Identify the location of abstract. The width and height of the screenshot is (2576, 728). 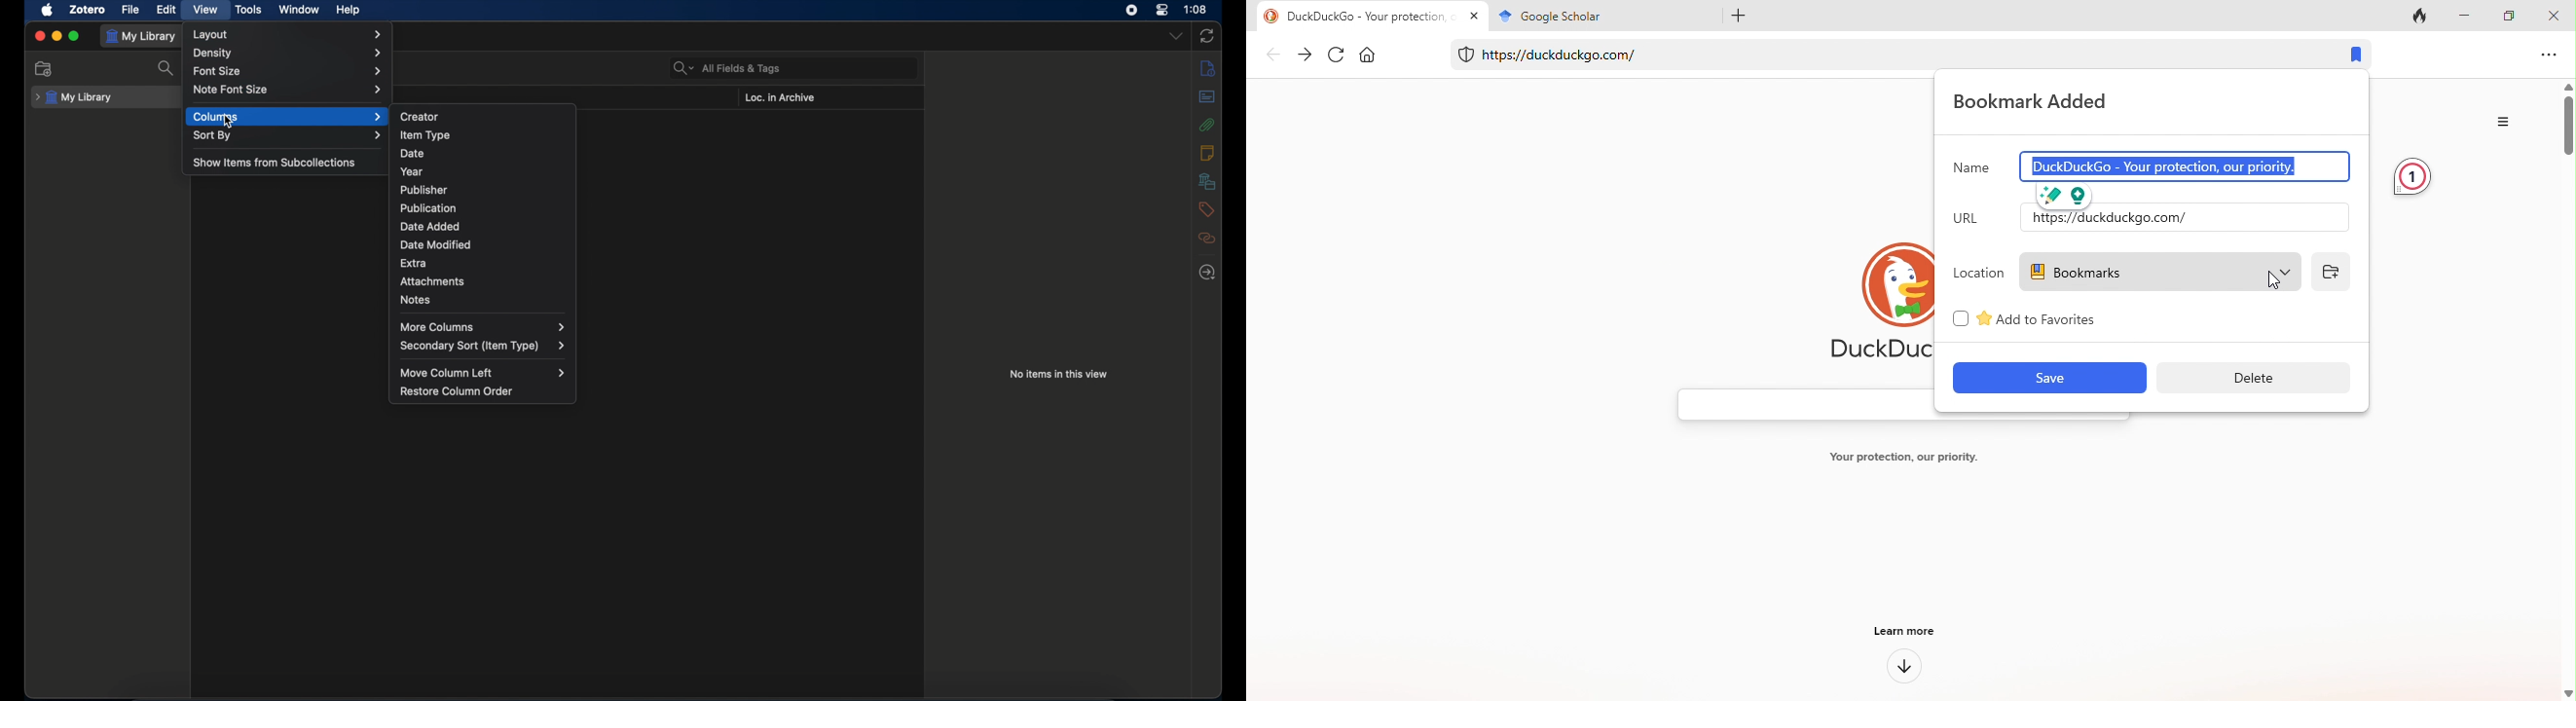
(1207, 97).